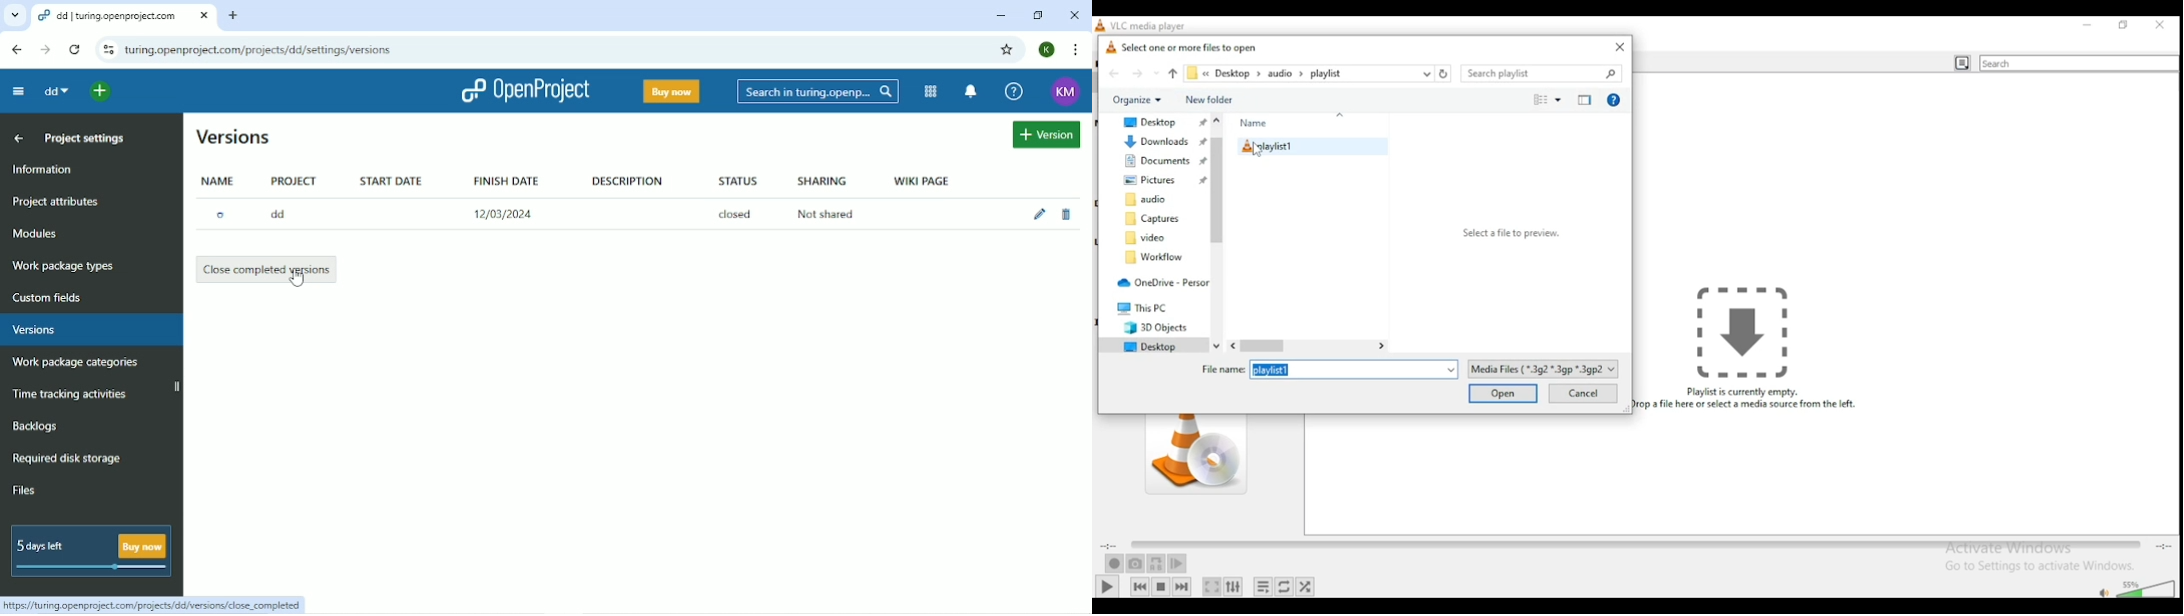 Image resolution: width=2184 pixels, height=616 pixels. What do you see at coordinates (1545, 368) in the screenshot?
I see `file type` at bounding box center [1545, 368].